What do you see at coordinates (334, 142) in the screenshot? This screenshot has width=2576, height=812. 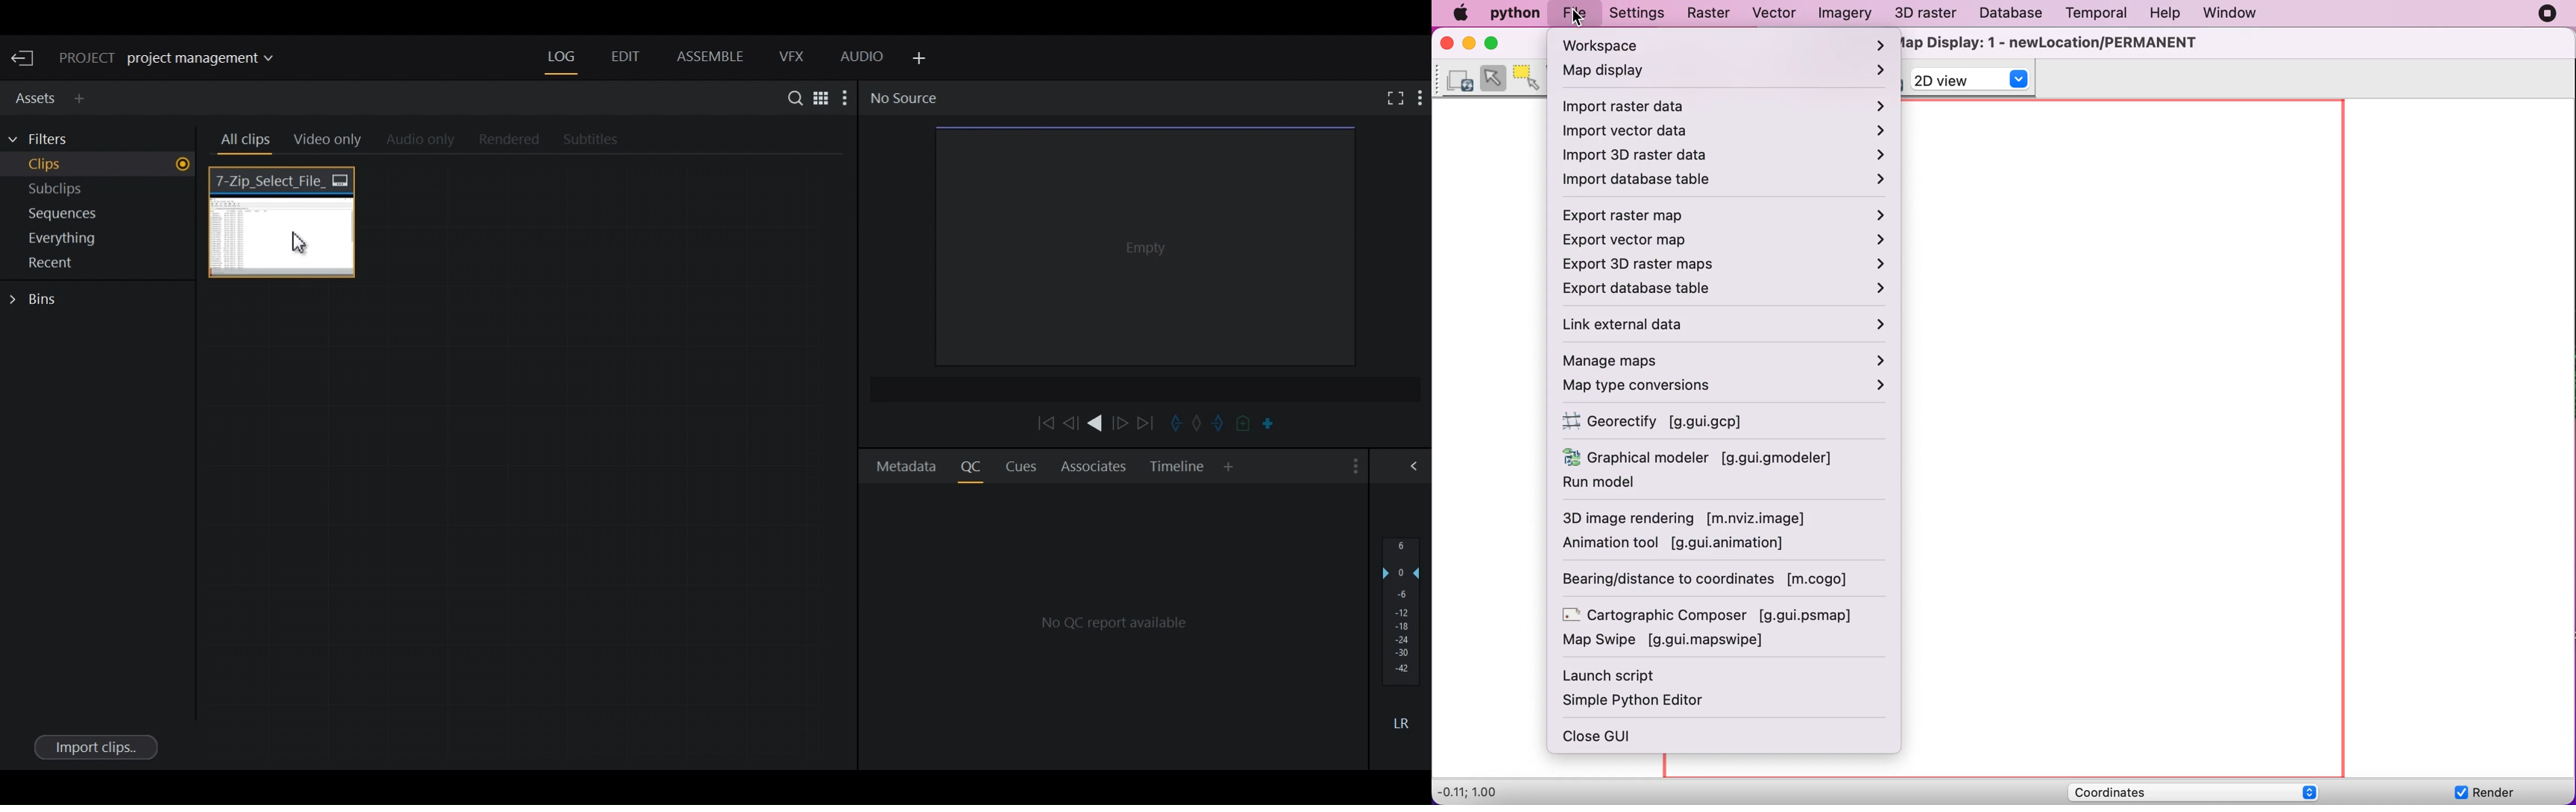 I see `Video Only` at bounding box center [334, 142].